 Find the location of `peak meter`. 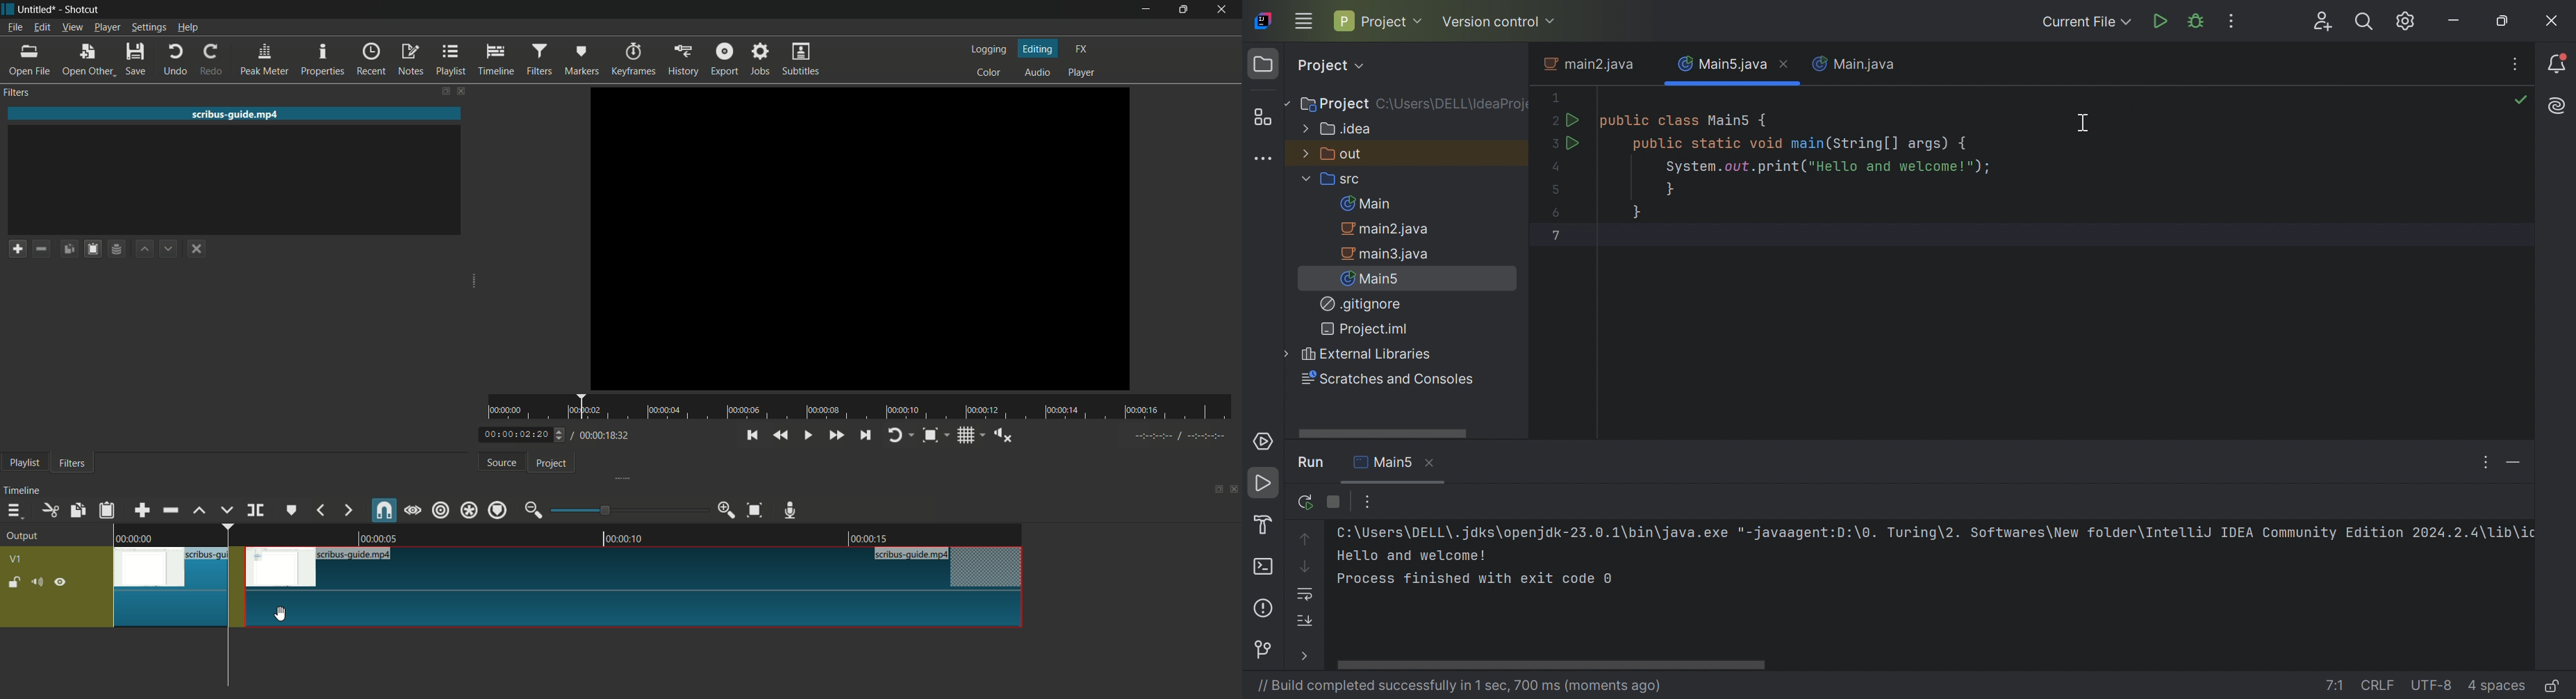

peak meter is located at coordinates (265, 59).